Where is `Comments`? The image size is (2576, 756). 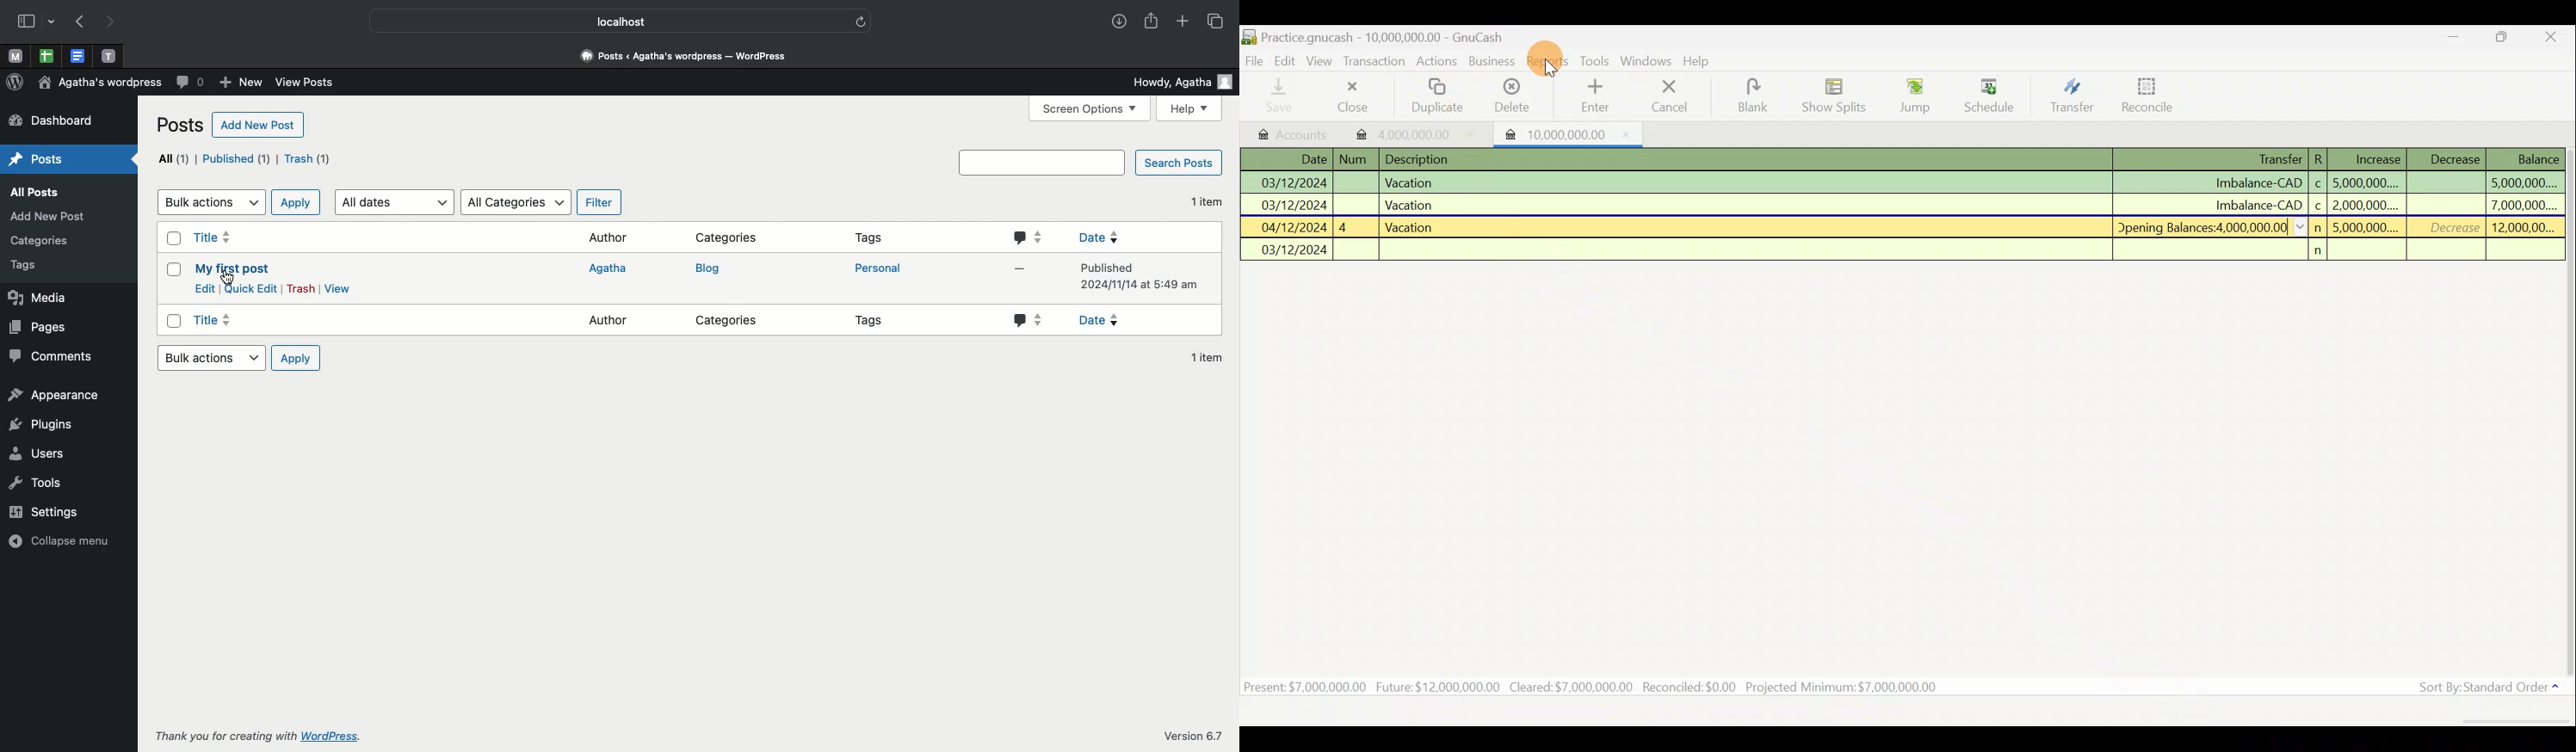 Comments is located at coordinates (189, 83).